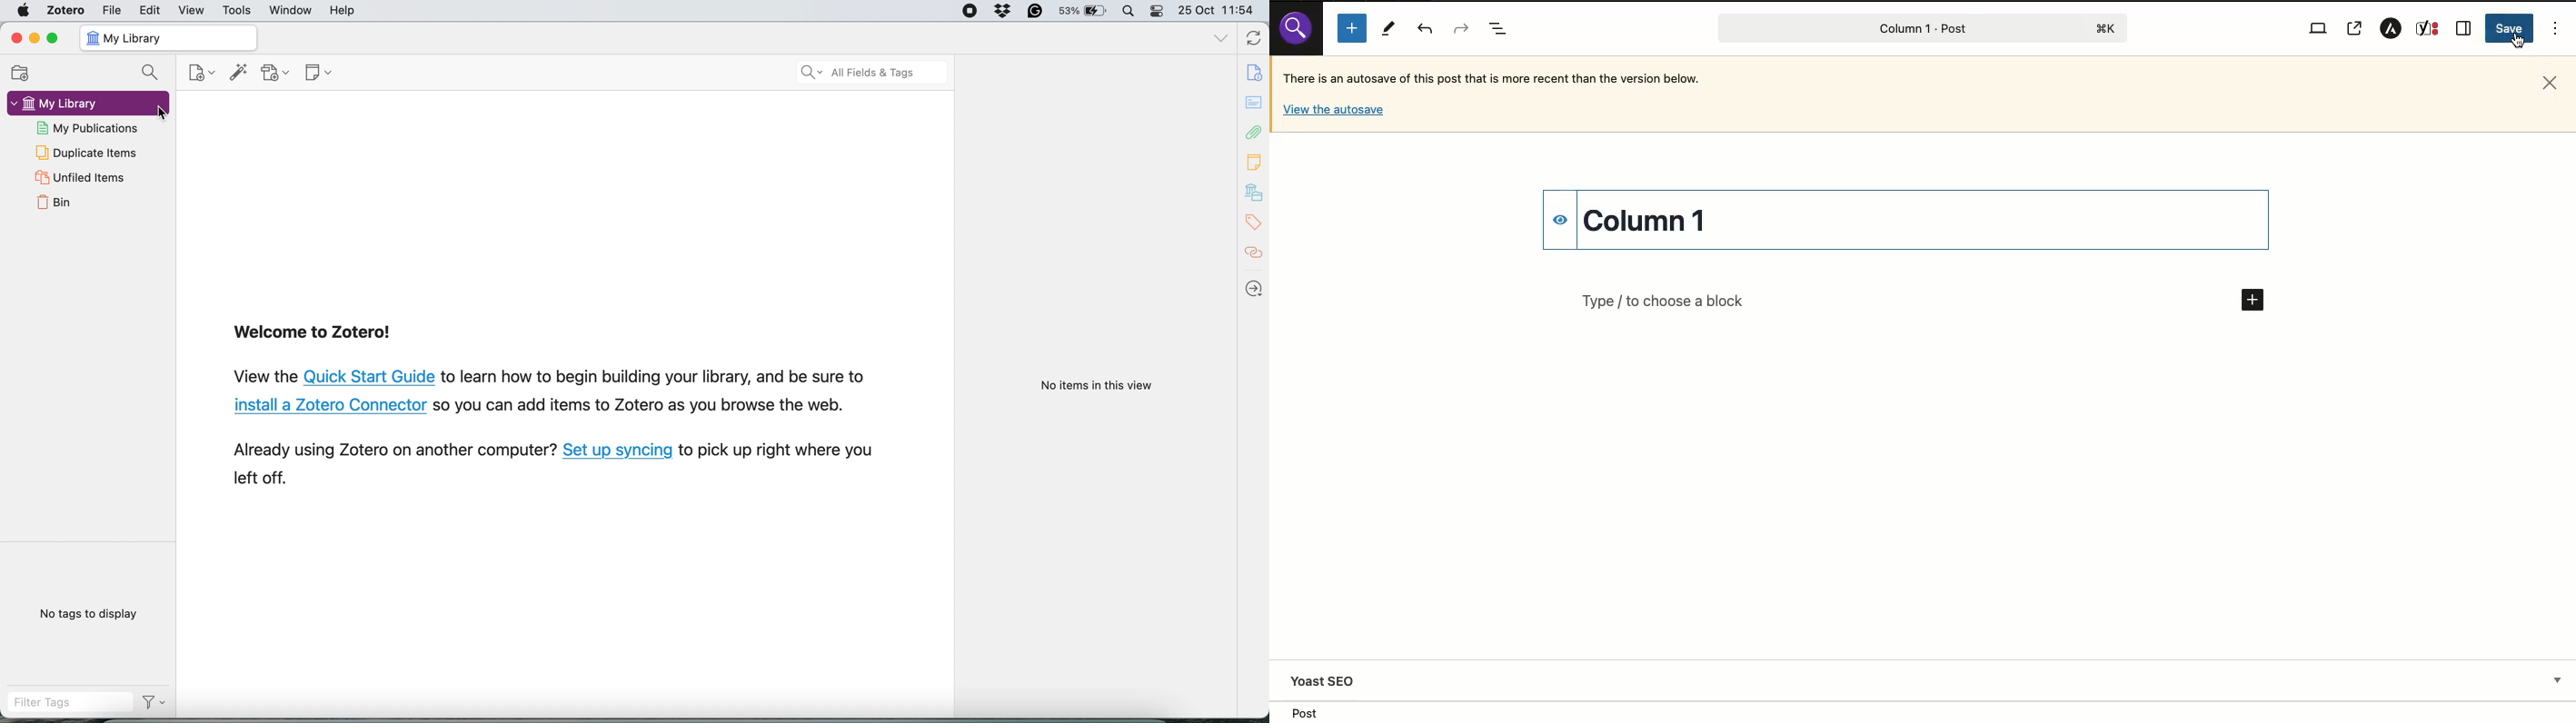 The image size is (2576, 728). What do you see at coordinates (65, 10) in the screenshot?
I see `zotero` at bounding box center [65, 10].